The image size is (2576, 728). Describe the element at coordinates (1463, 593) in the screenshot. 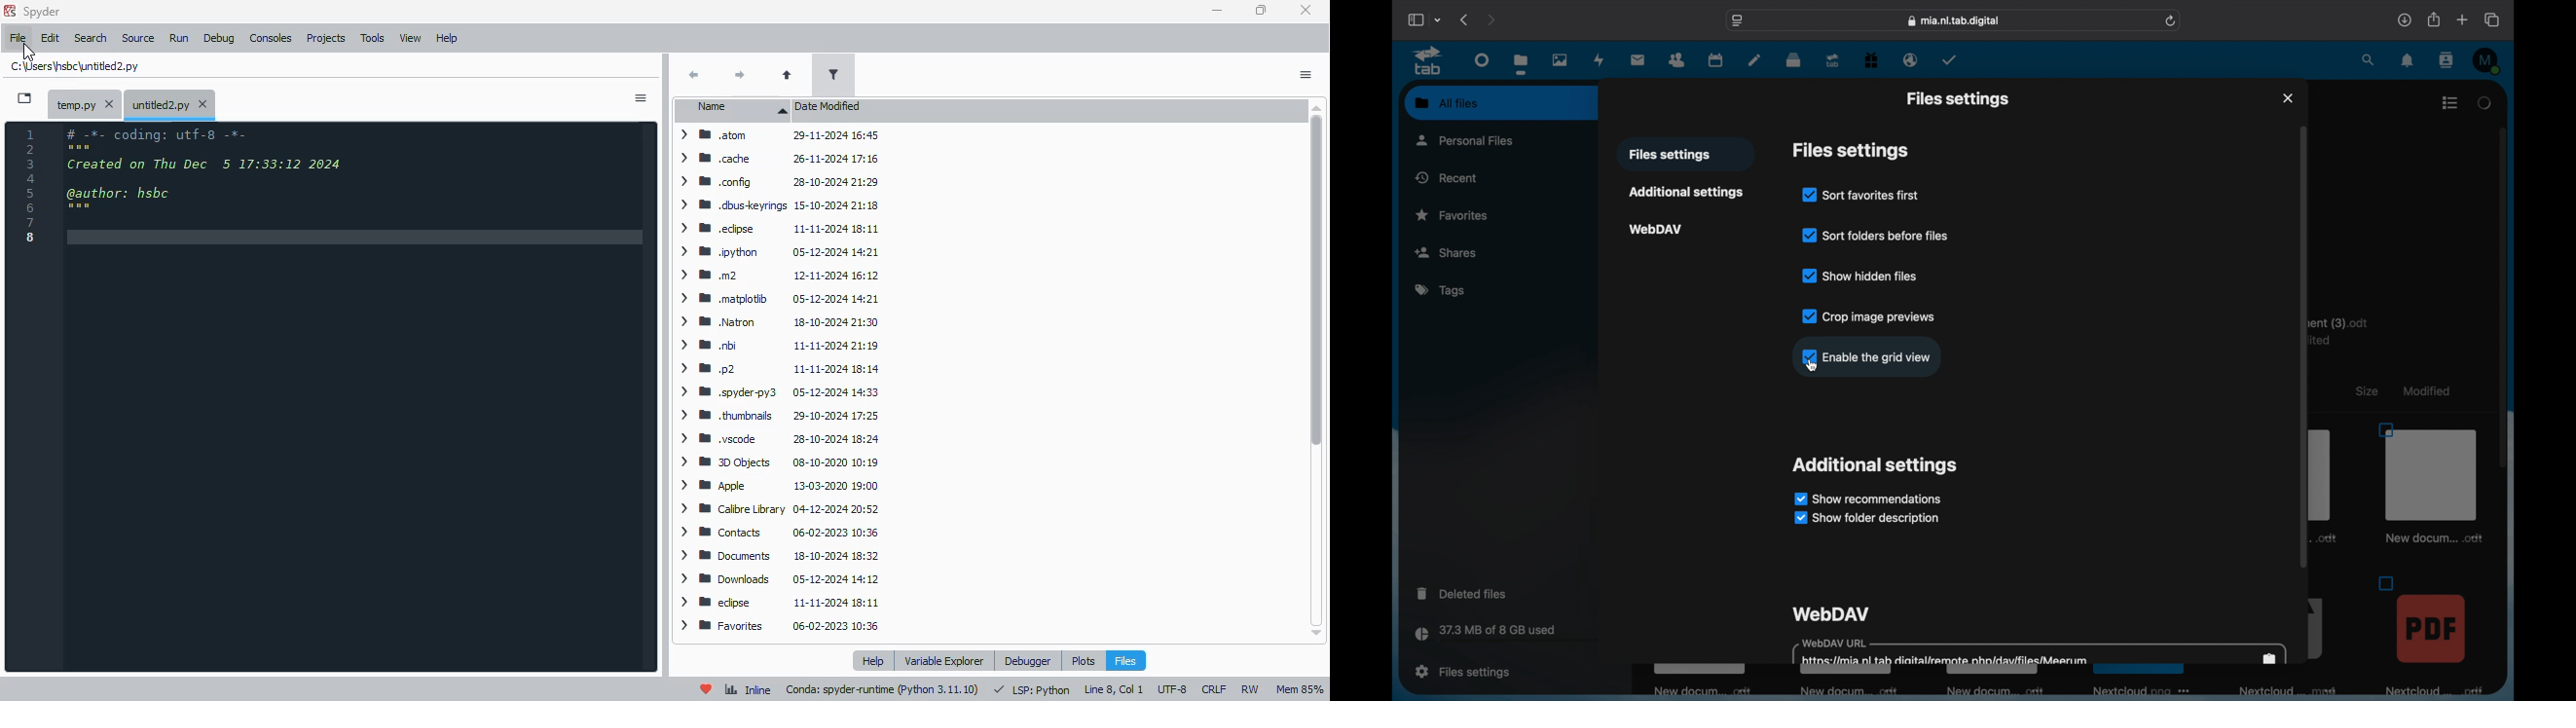

I see `deleted files` at that location.